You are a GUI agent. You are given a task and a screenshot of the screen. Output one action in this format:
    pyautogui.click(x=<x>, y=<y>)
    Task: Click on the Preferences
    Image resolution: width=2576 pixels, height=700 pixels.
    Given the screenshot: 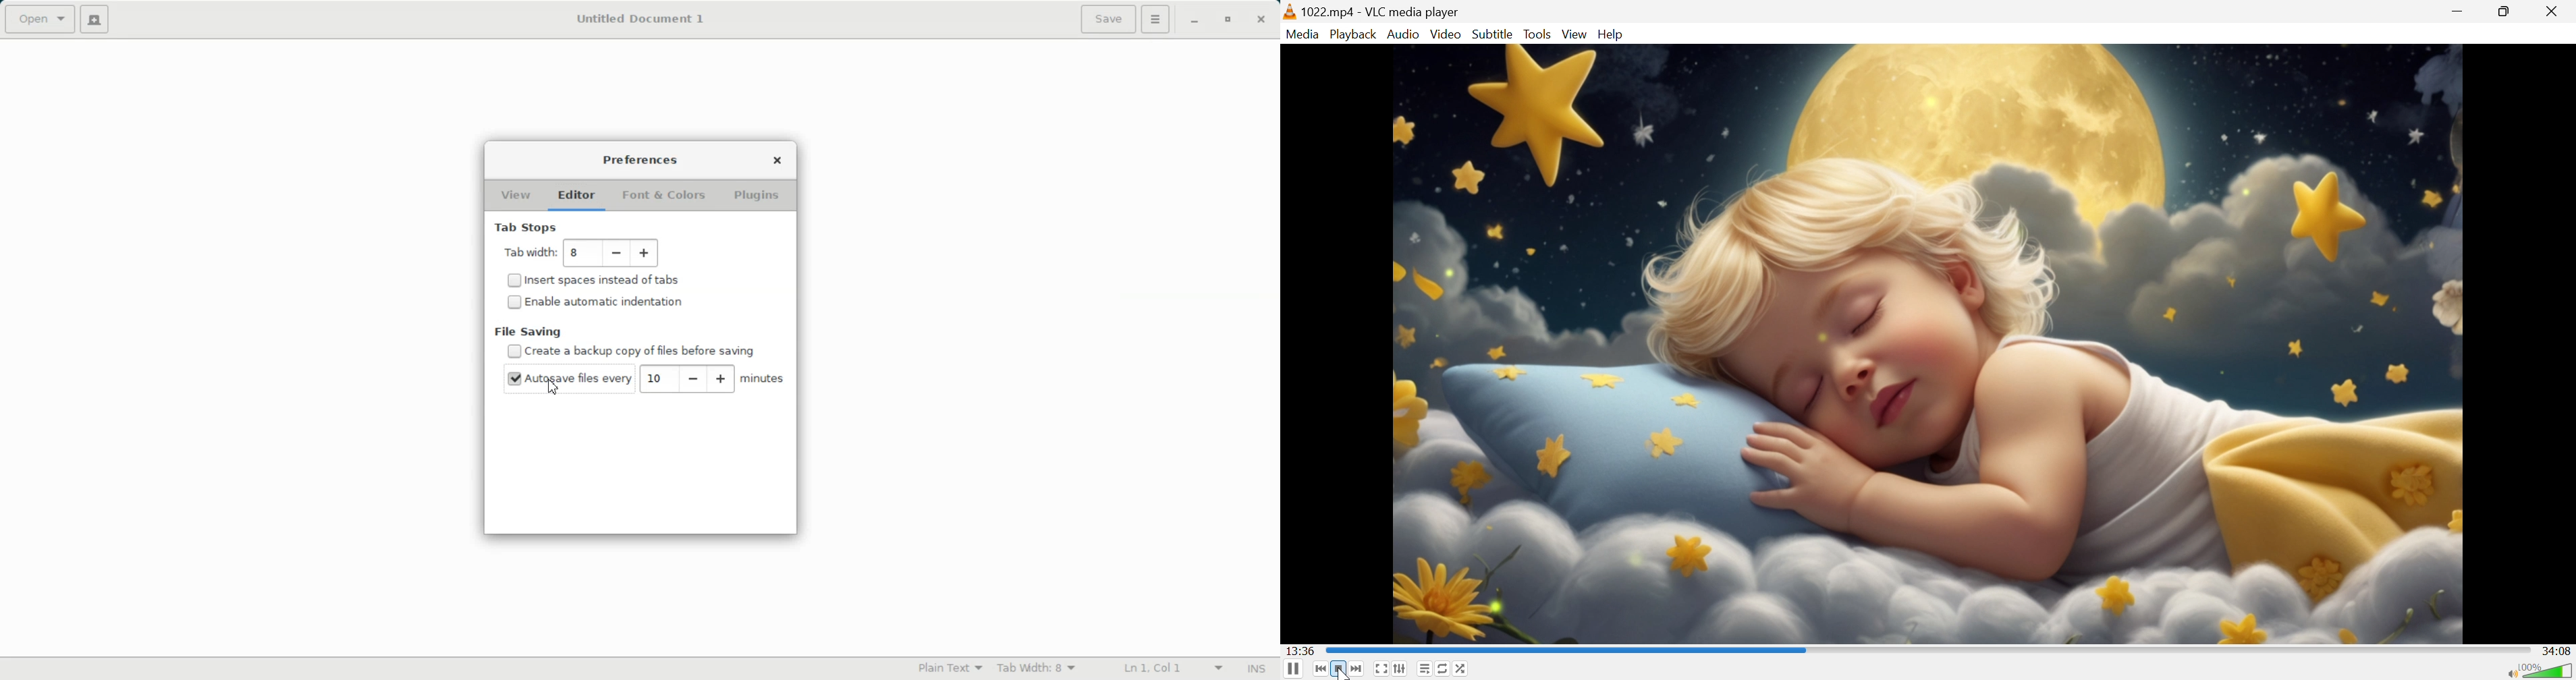 What is the action you would take?
    pyautogui.click(x=640, y=161)
    